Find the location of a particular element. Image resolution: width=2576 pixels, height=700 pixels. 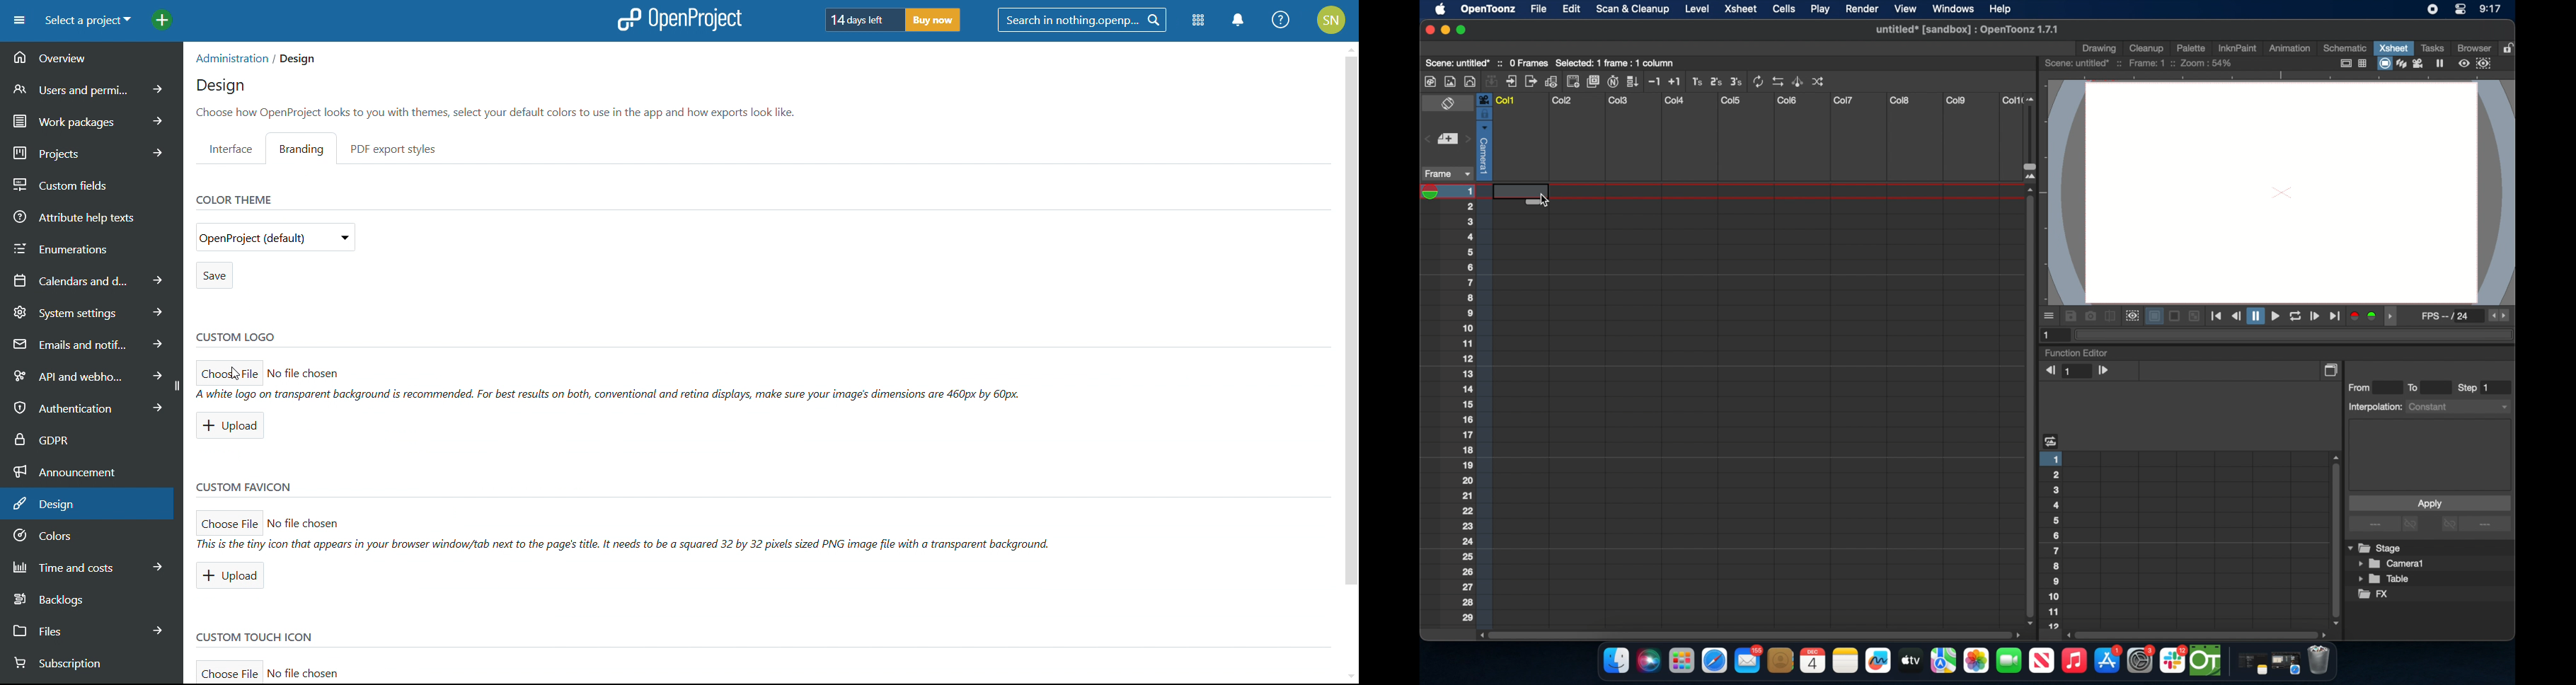

help is located at coordinates (1999, 8).